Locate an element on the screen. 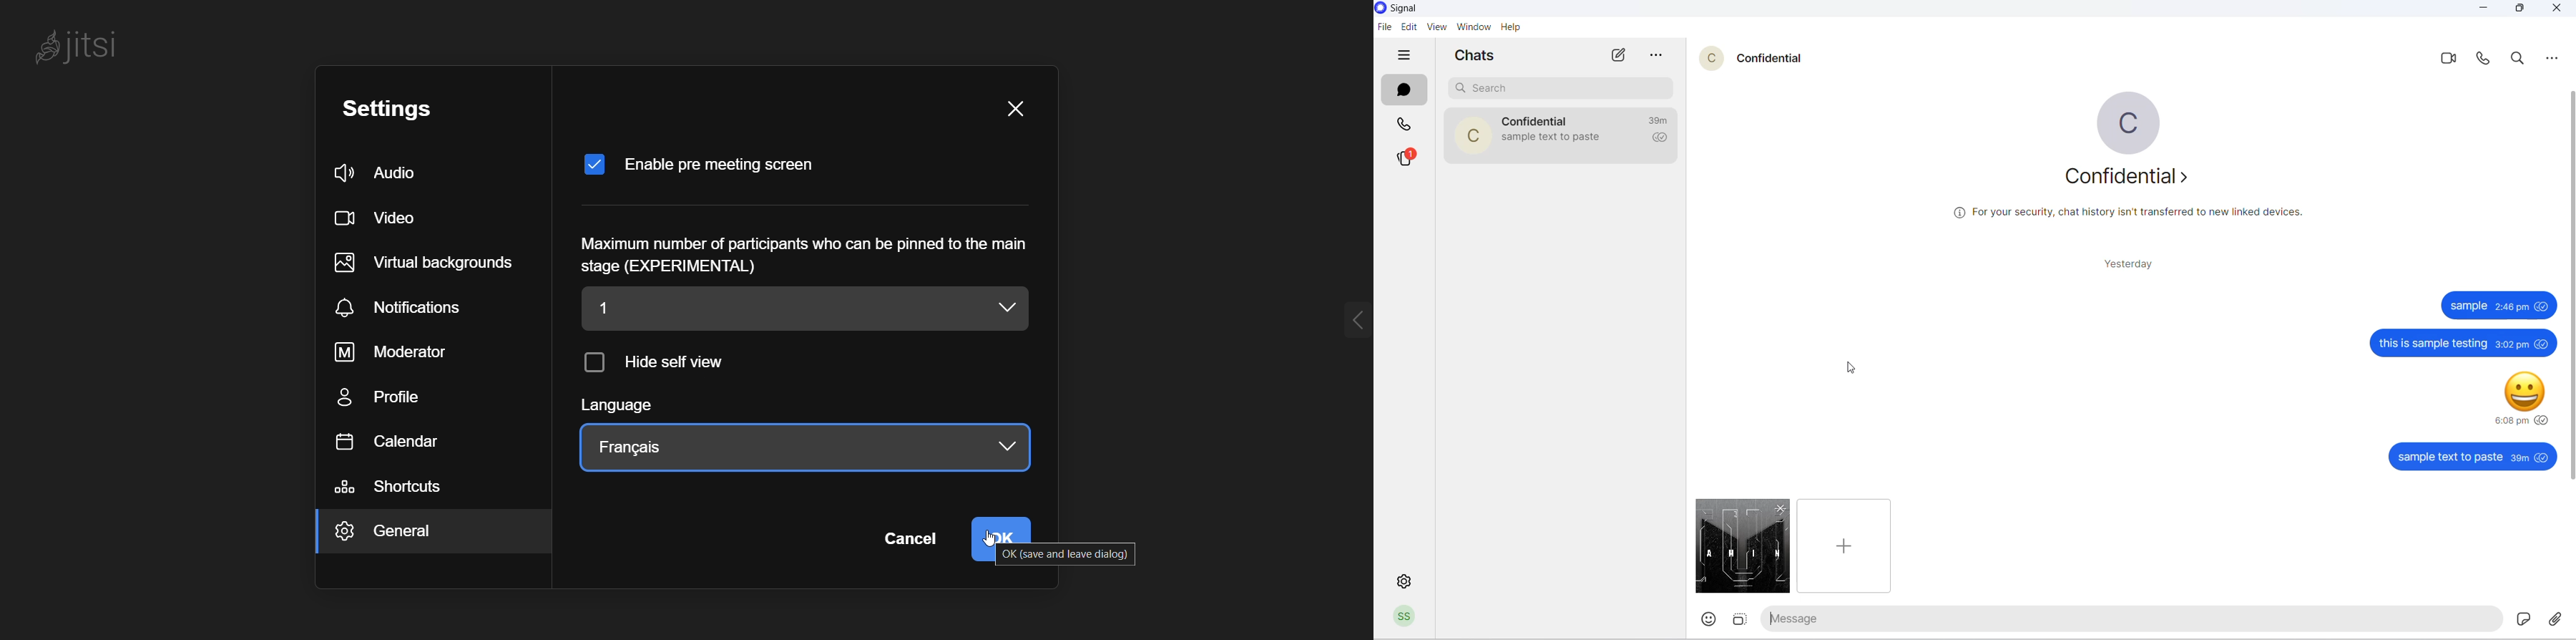  2:46 pm is located at coordinates (2513, 307).